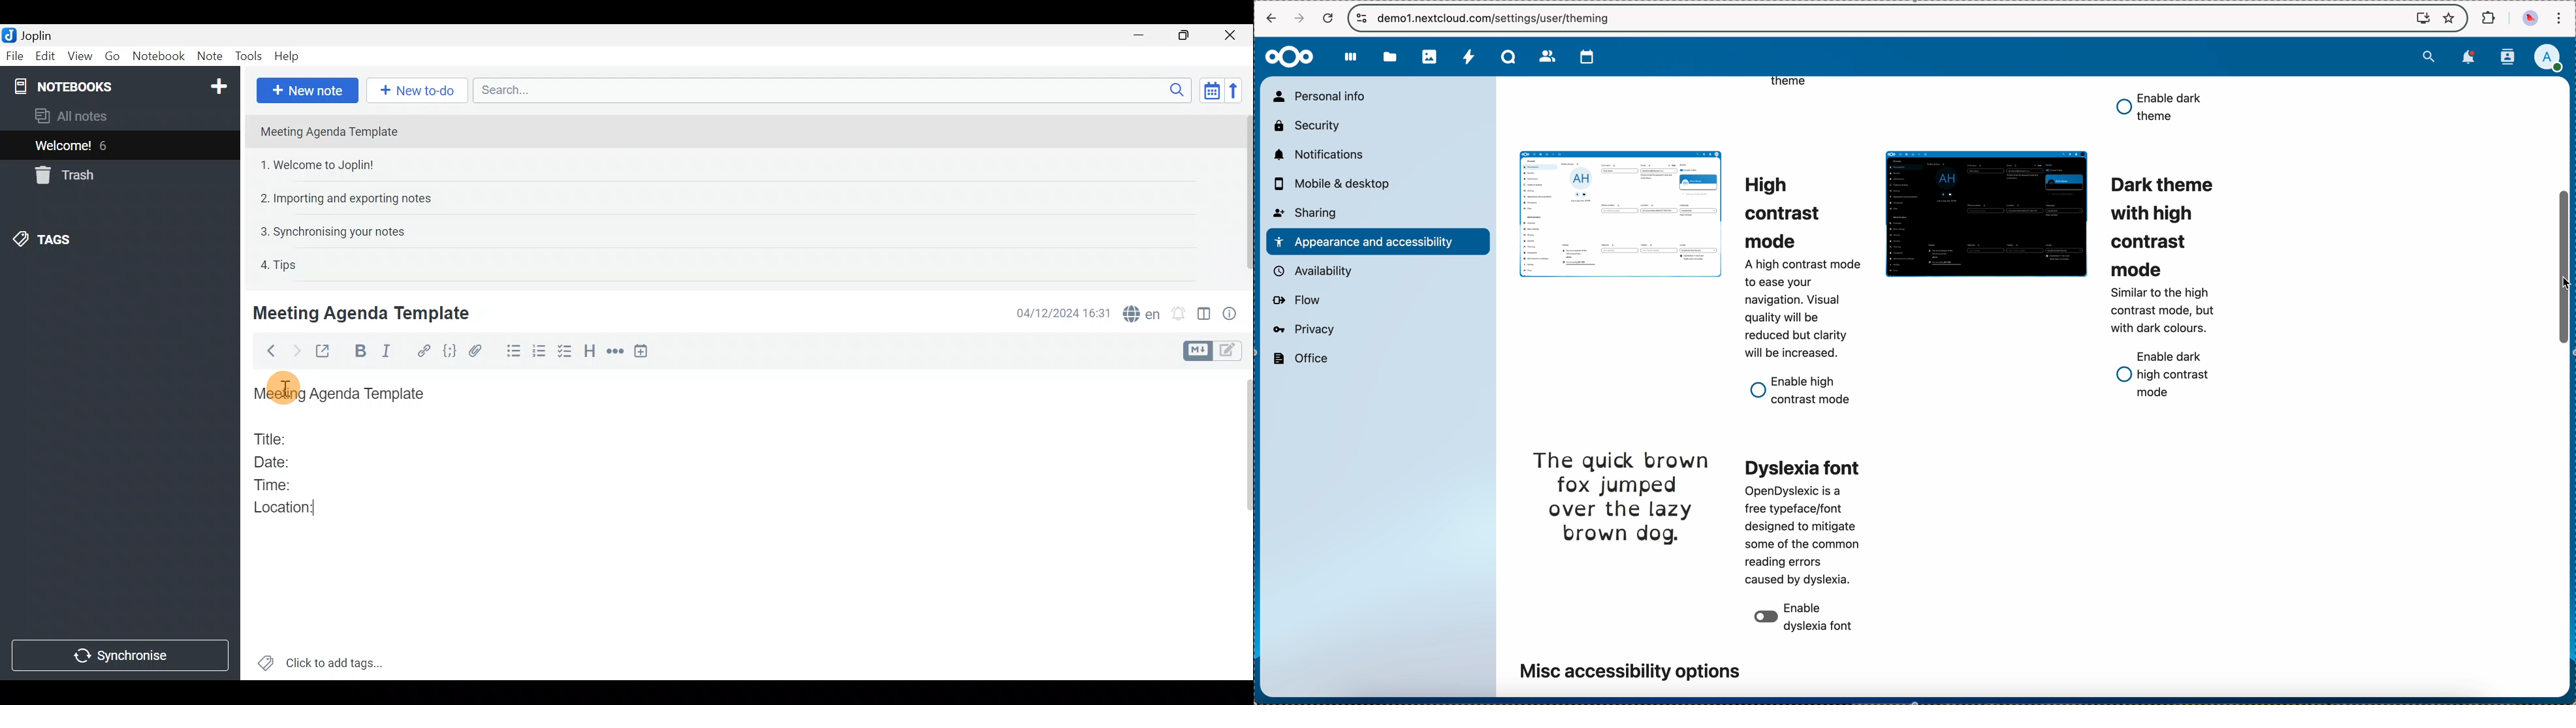 This screenshot has height=728, width=2576. Describe the element at coordinates (1620, 498) in the screenshot. I see `dyslexia font theme preview` at that location.